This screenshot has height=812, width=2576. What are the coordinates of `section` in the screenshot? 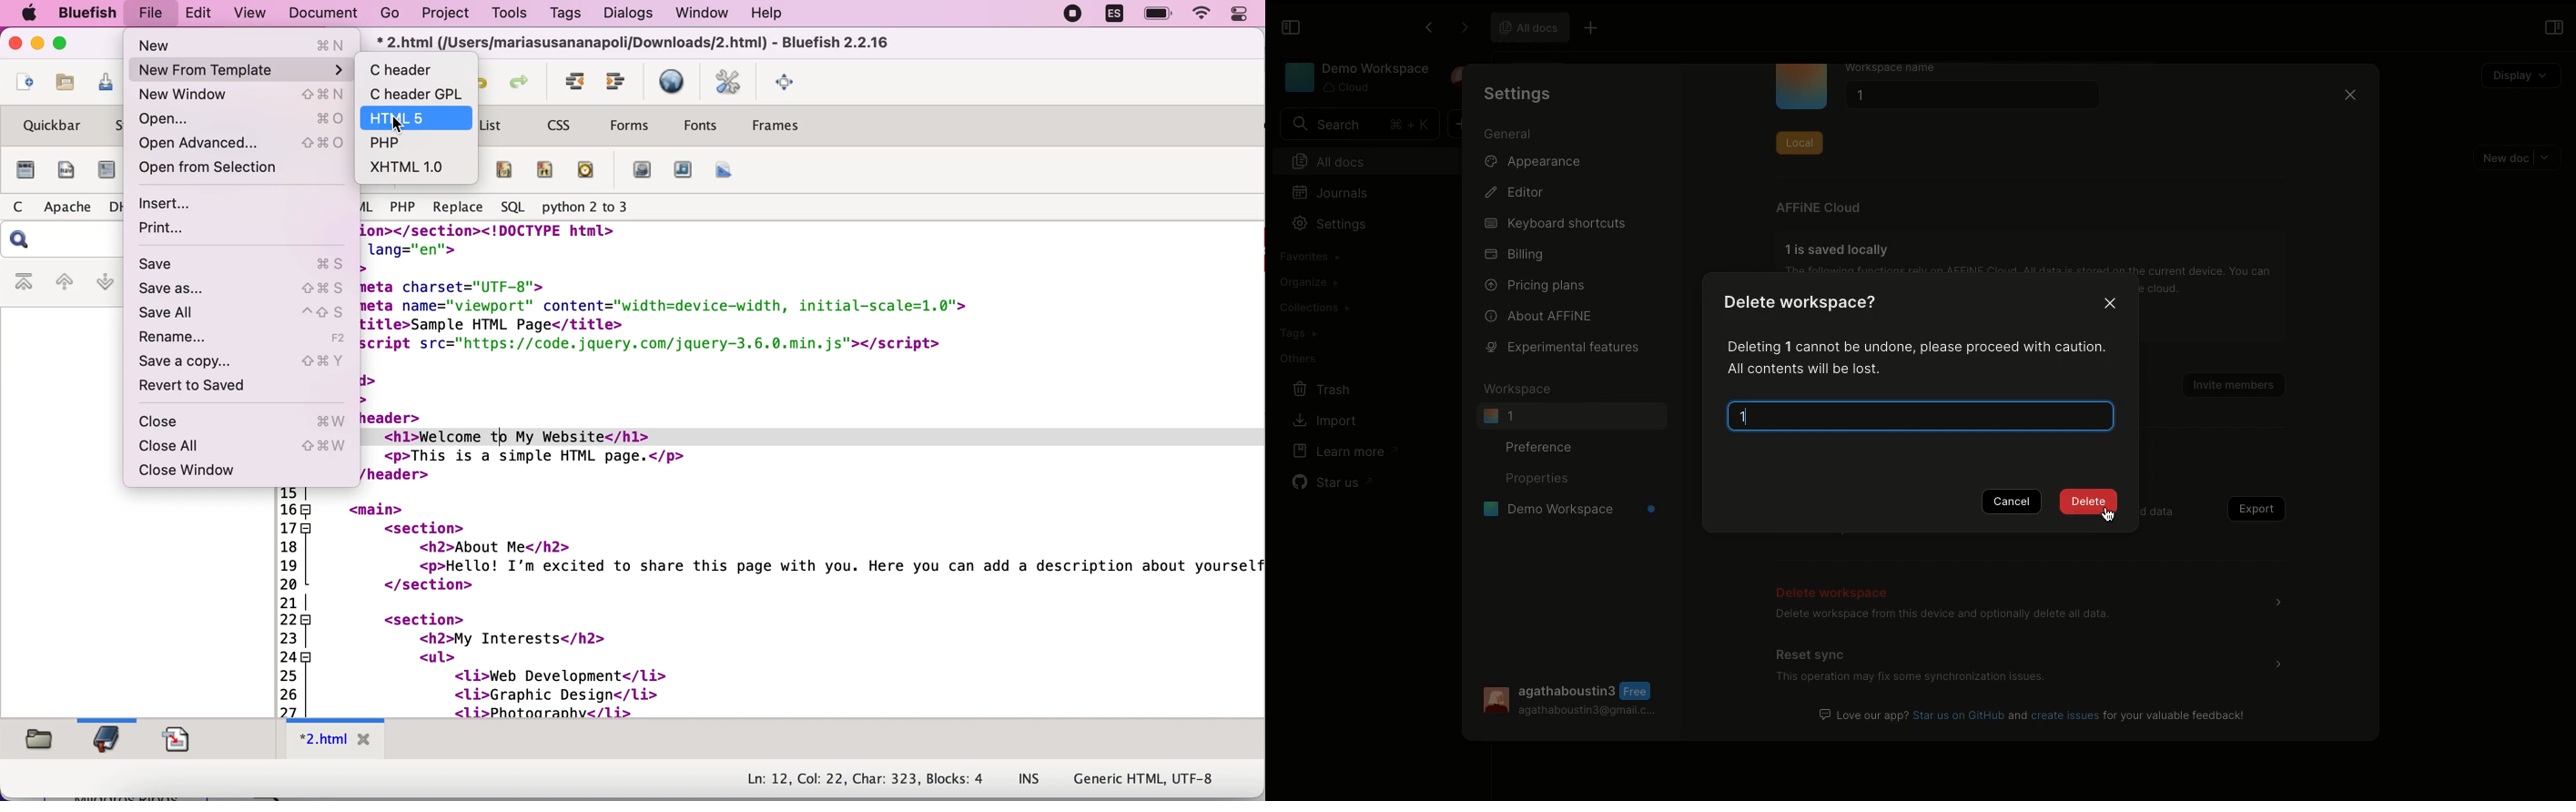 It's located at (24, 170).